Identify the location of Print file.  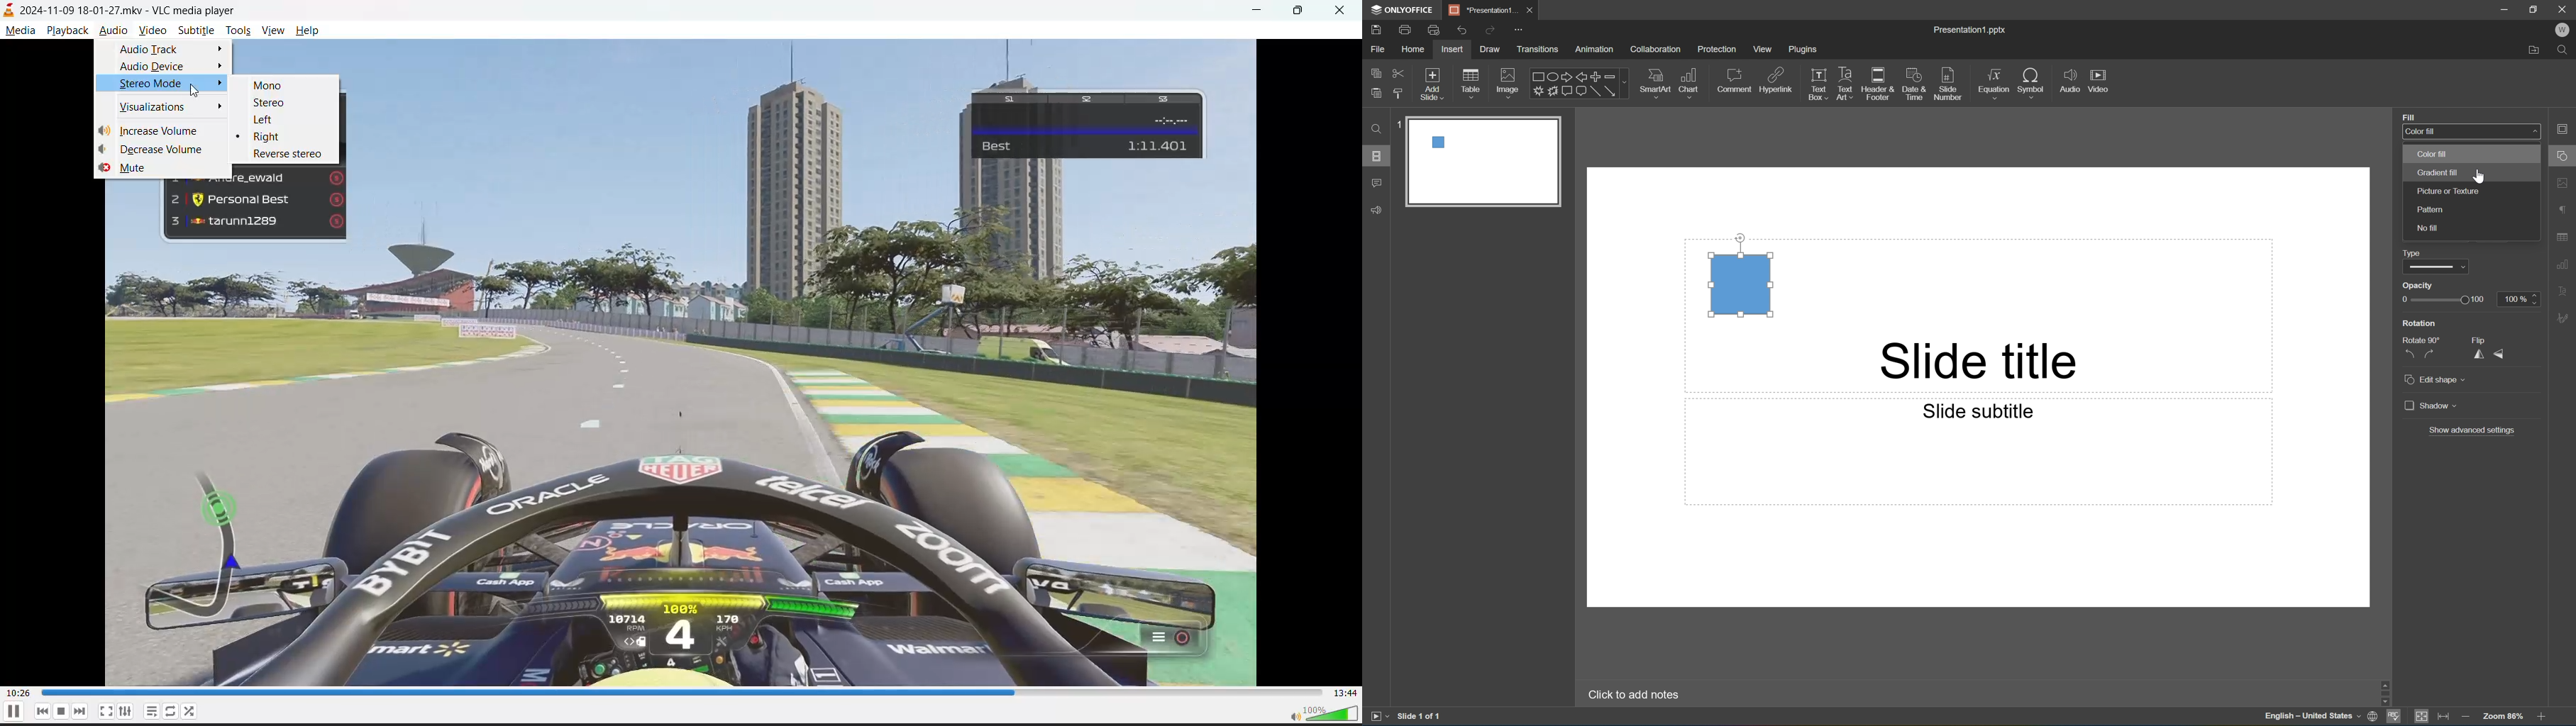
(1407, 29).